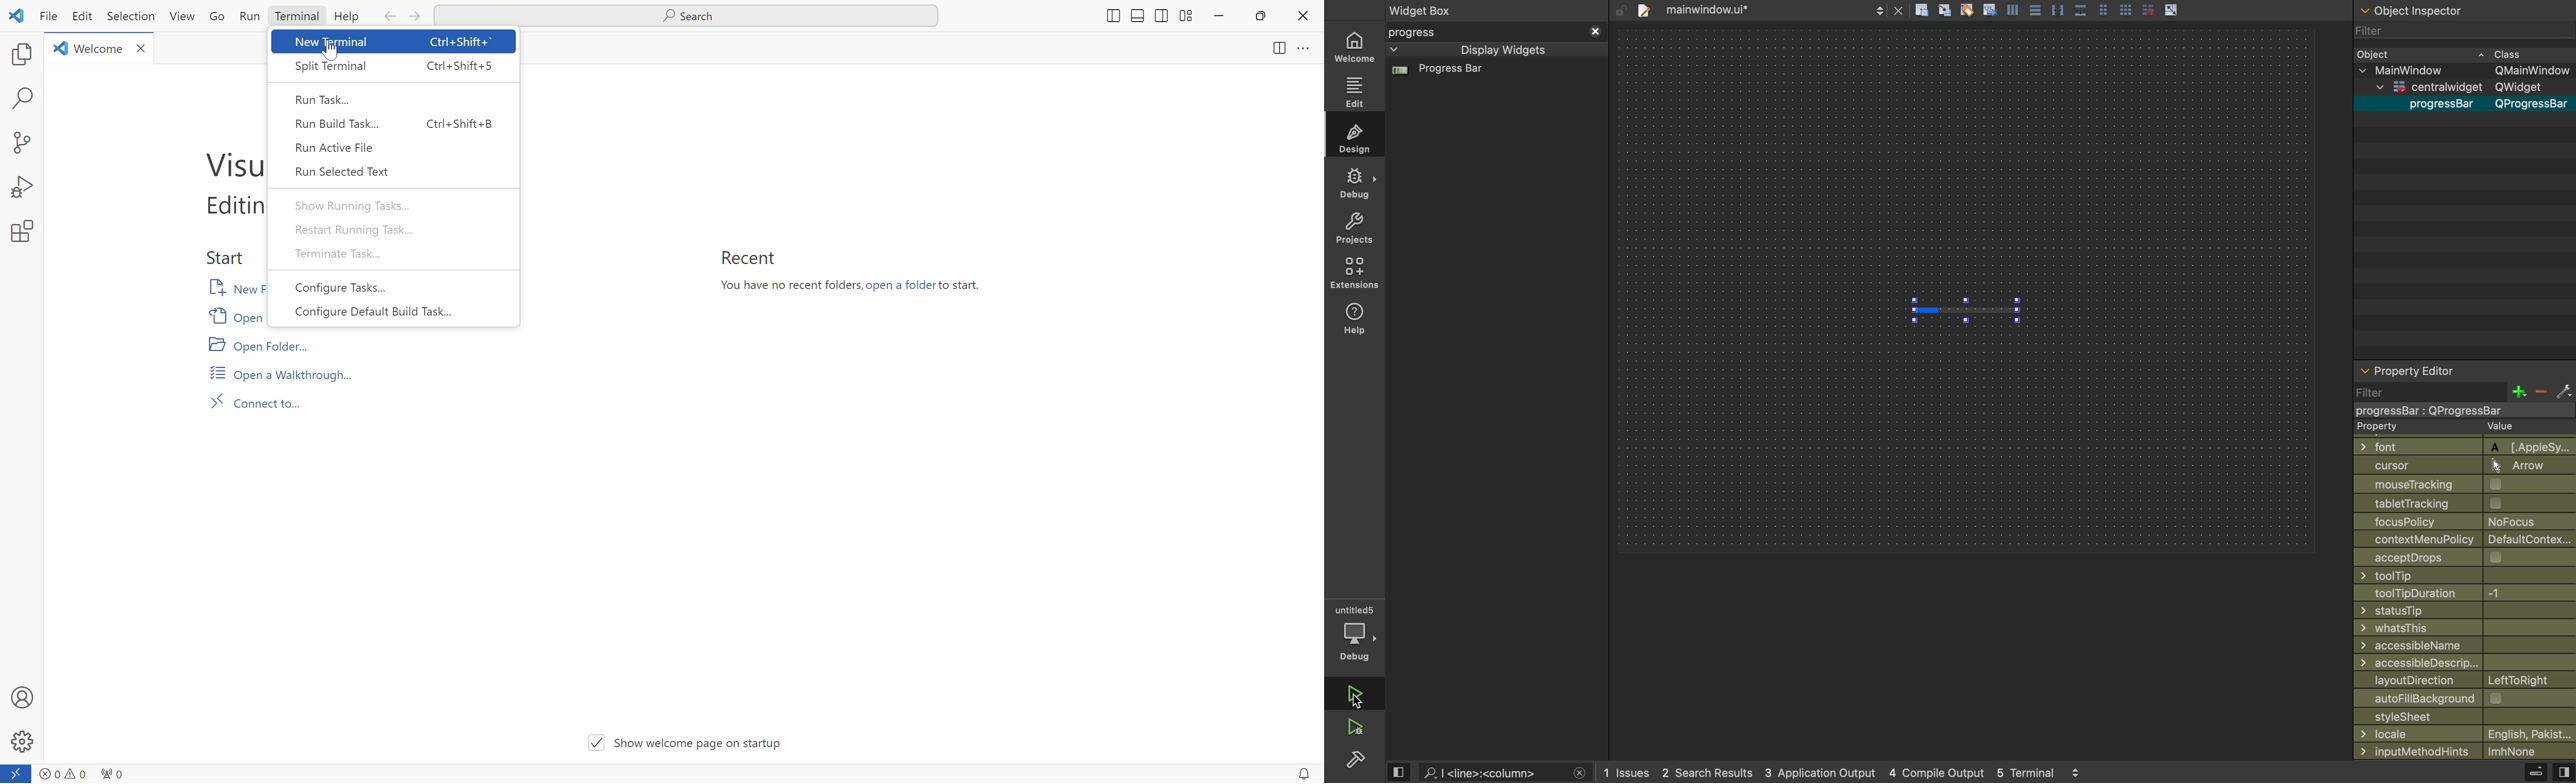 The image size is (2576, 784). Describe the element at coordinates (346, 16) in the screenshot. I see `Help` at that location.